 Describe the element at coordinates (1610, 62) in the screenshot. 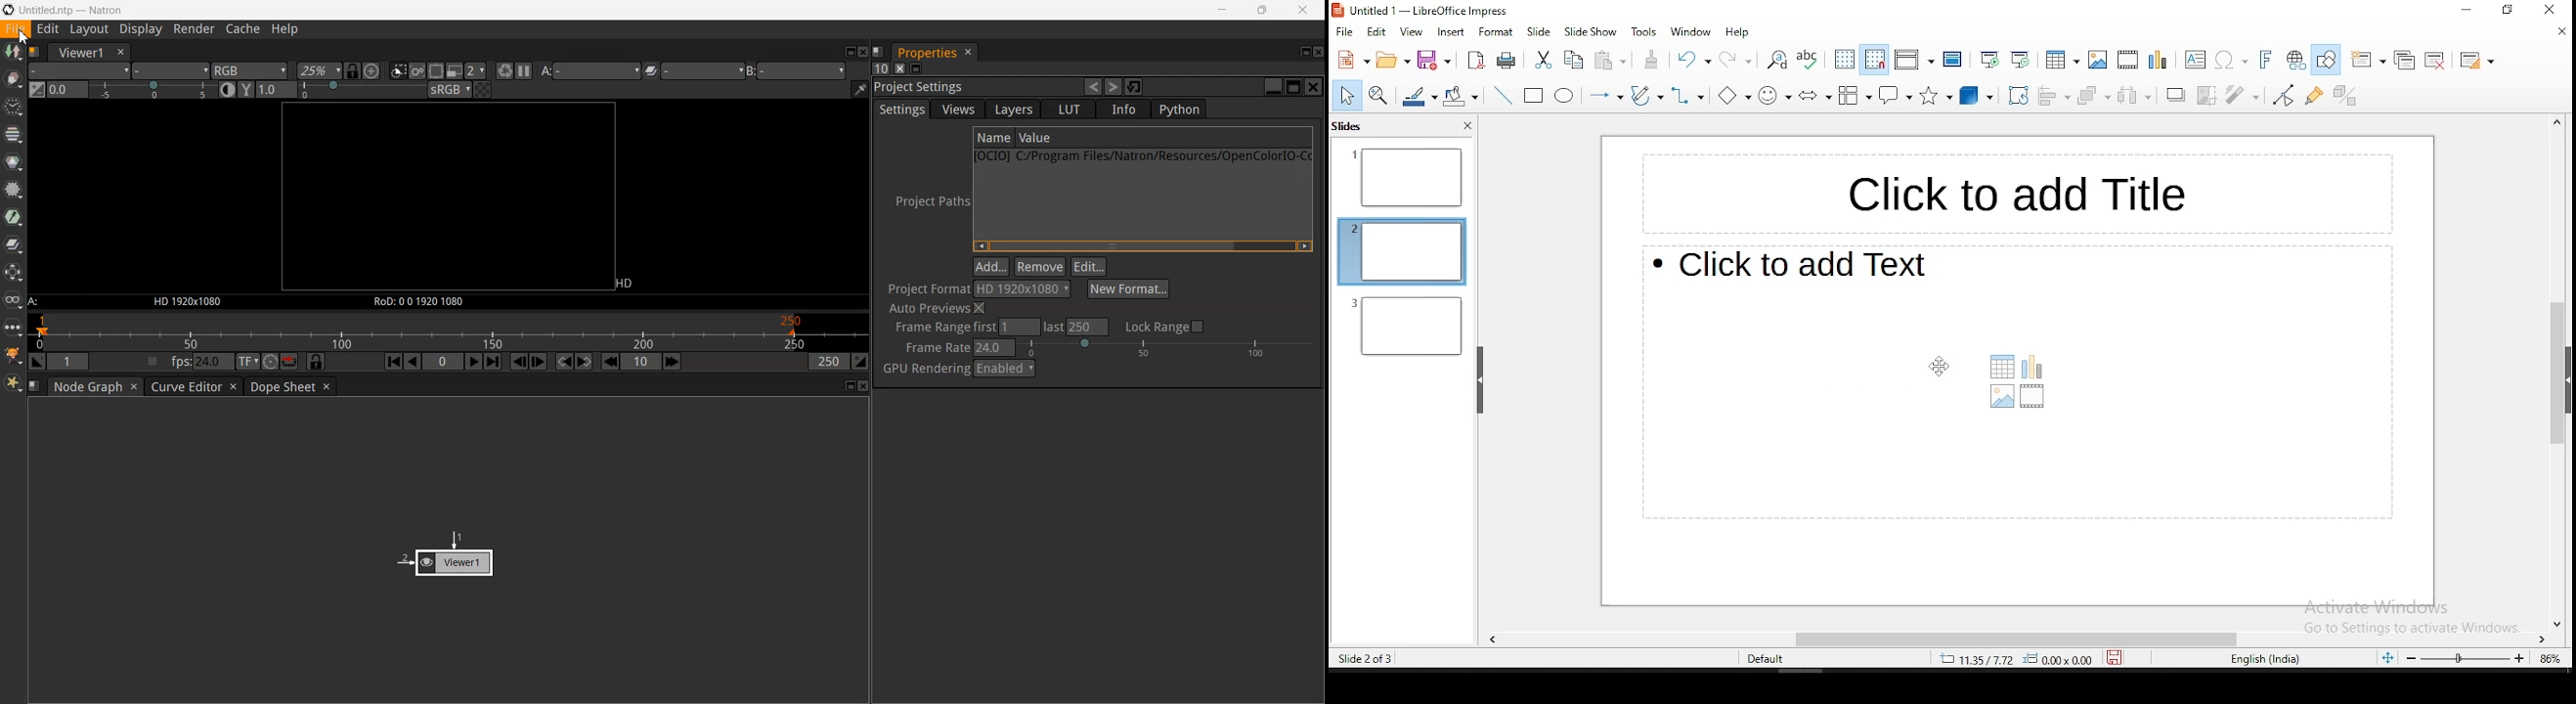

I see `paste` at that location.